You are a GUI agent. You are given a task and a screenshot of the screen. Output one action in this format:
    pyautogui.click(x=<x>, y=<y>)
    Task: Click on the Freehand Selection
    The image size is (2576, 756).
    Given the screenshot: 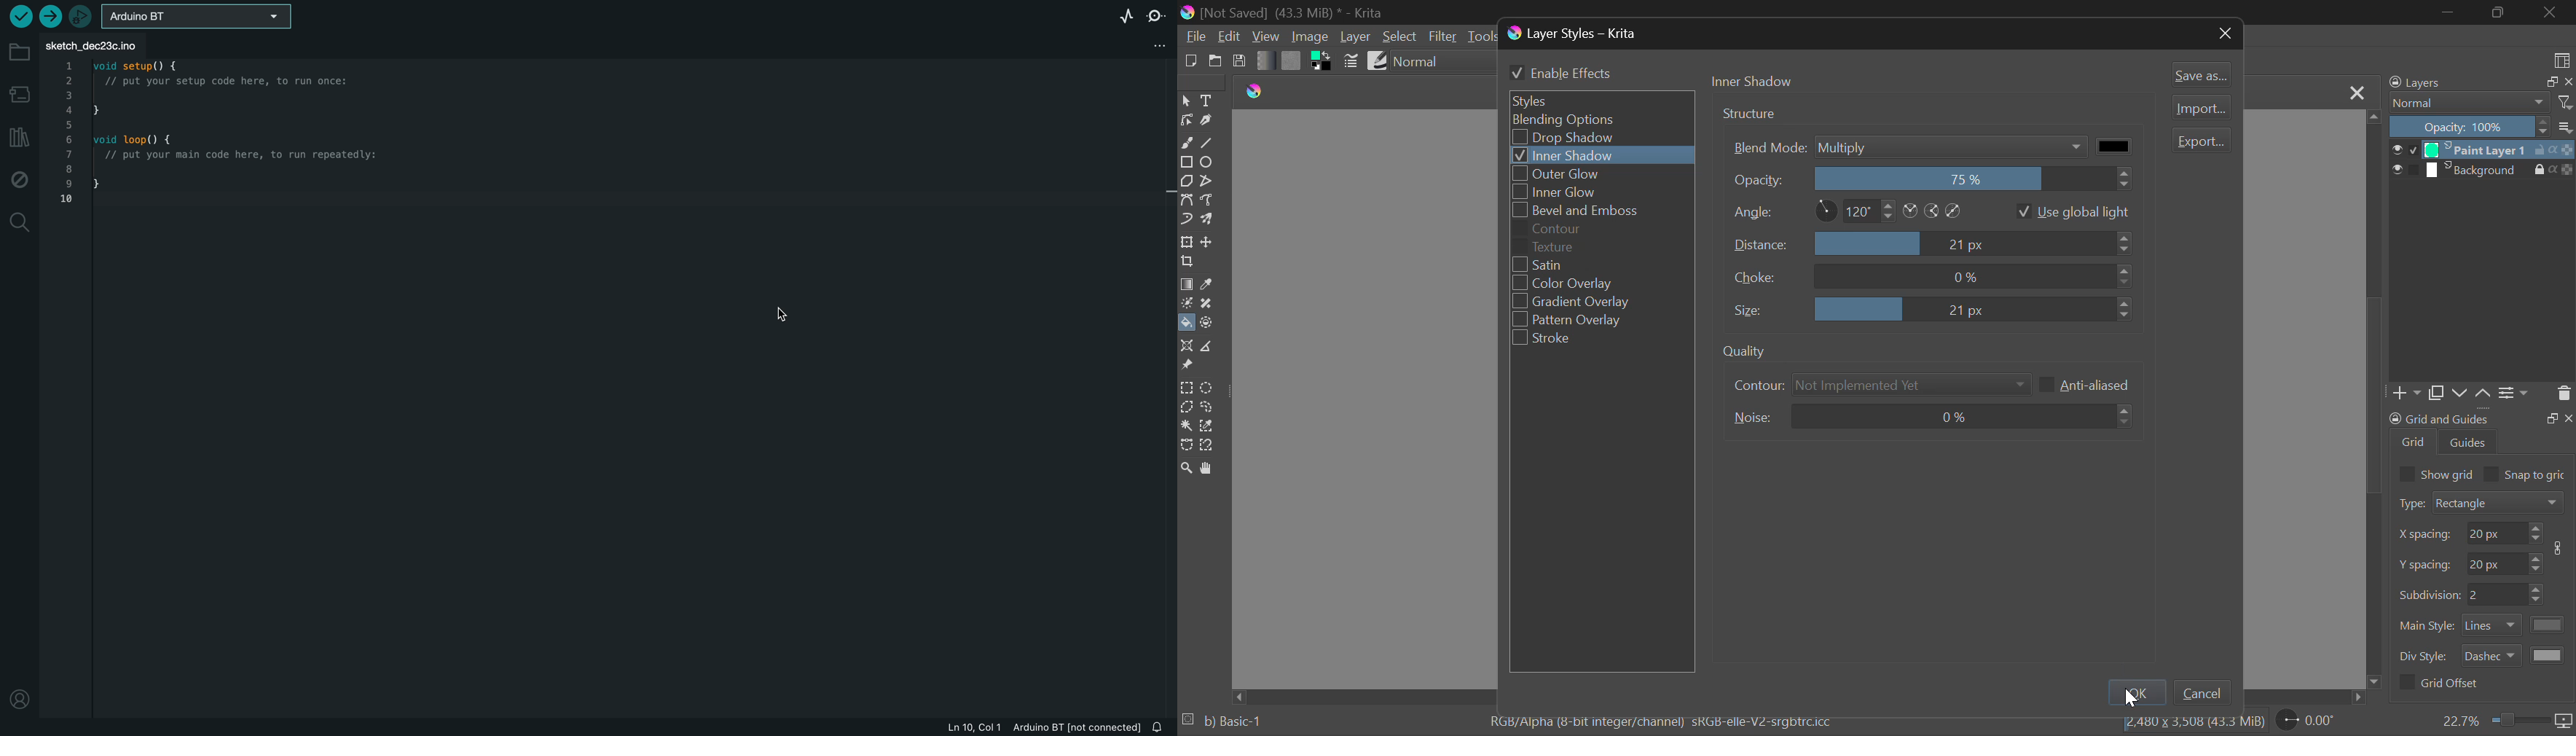 What is the action you would take?
    pyautogui.click(x=1208, y=409)
    